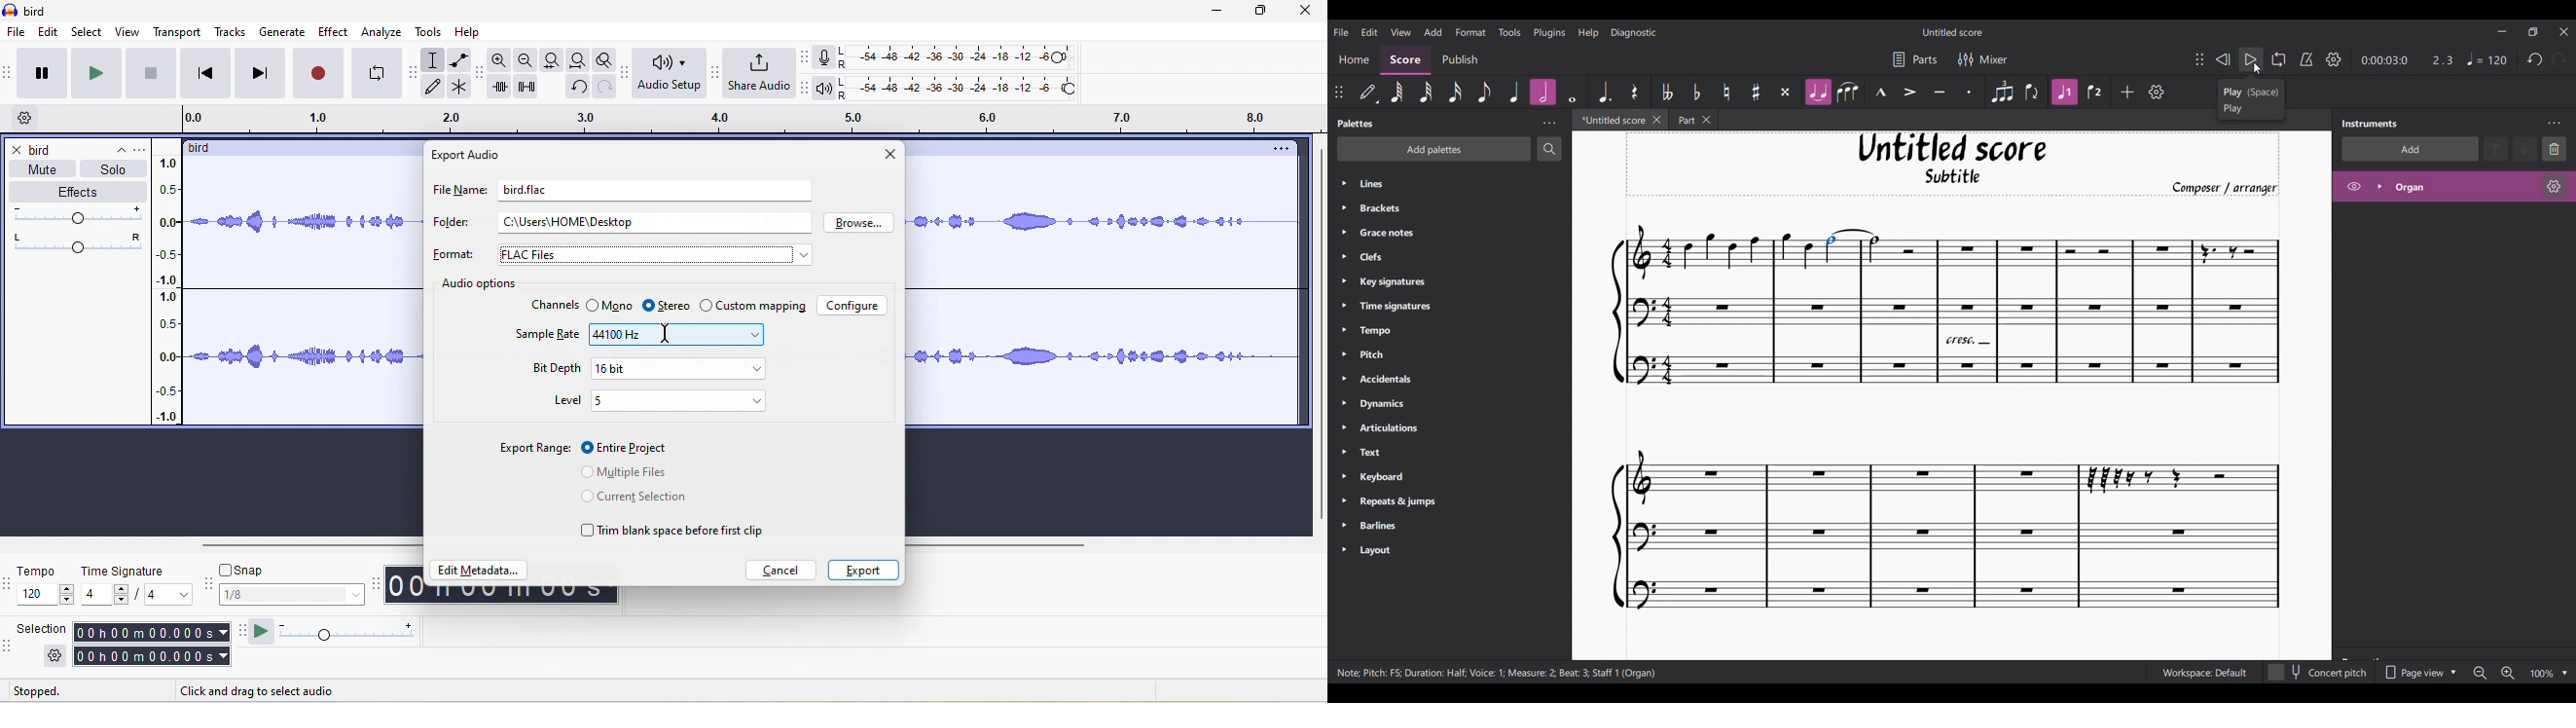  I want to click on mute, so click(38, 169).